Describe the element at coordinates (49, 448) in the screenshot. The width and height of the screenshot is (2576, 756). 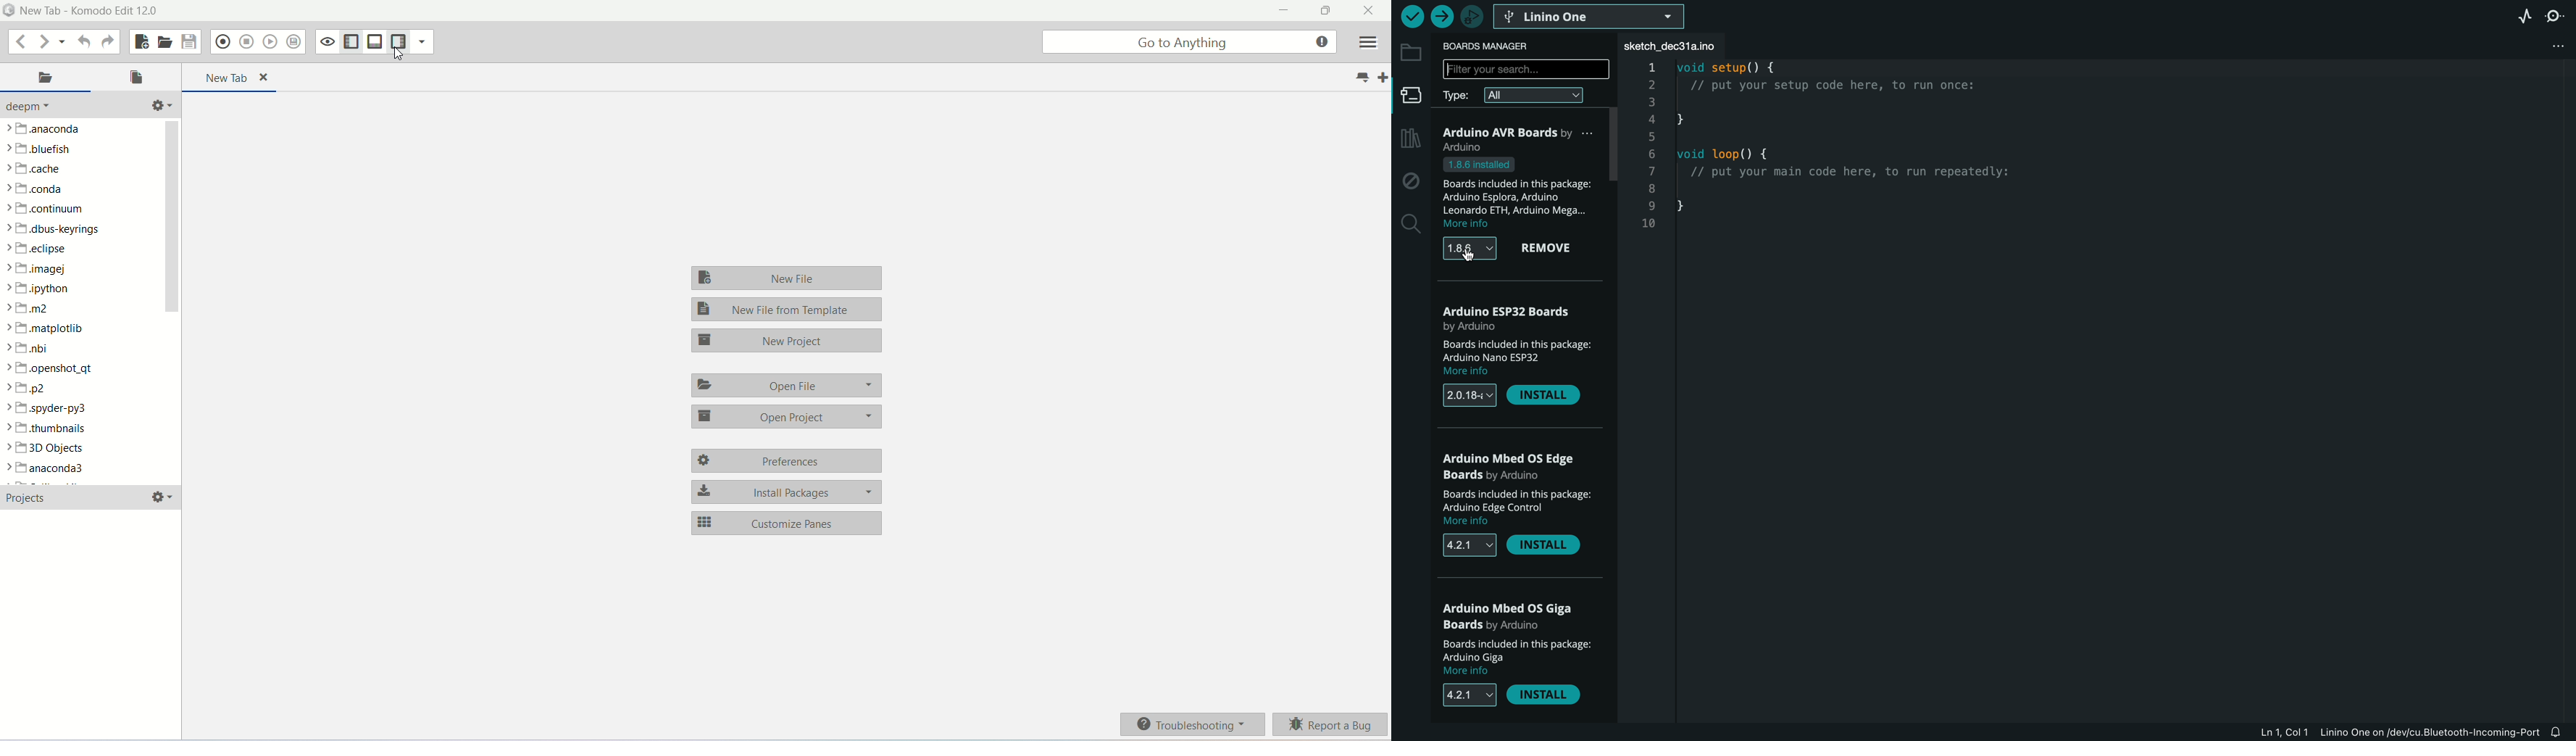
I see `3D objects` at that location.